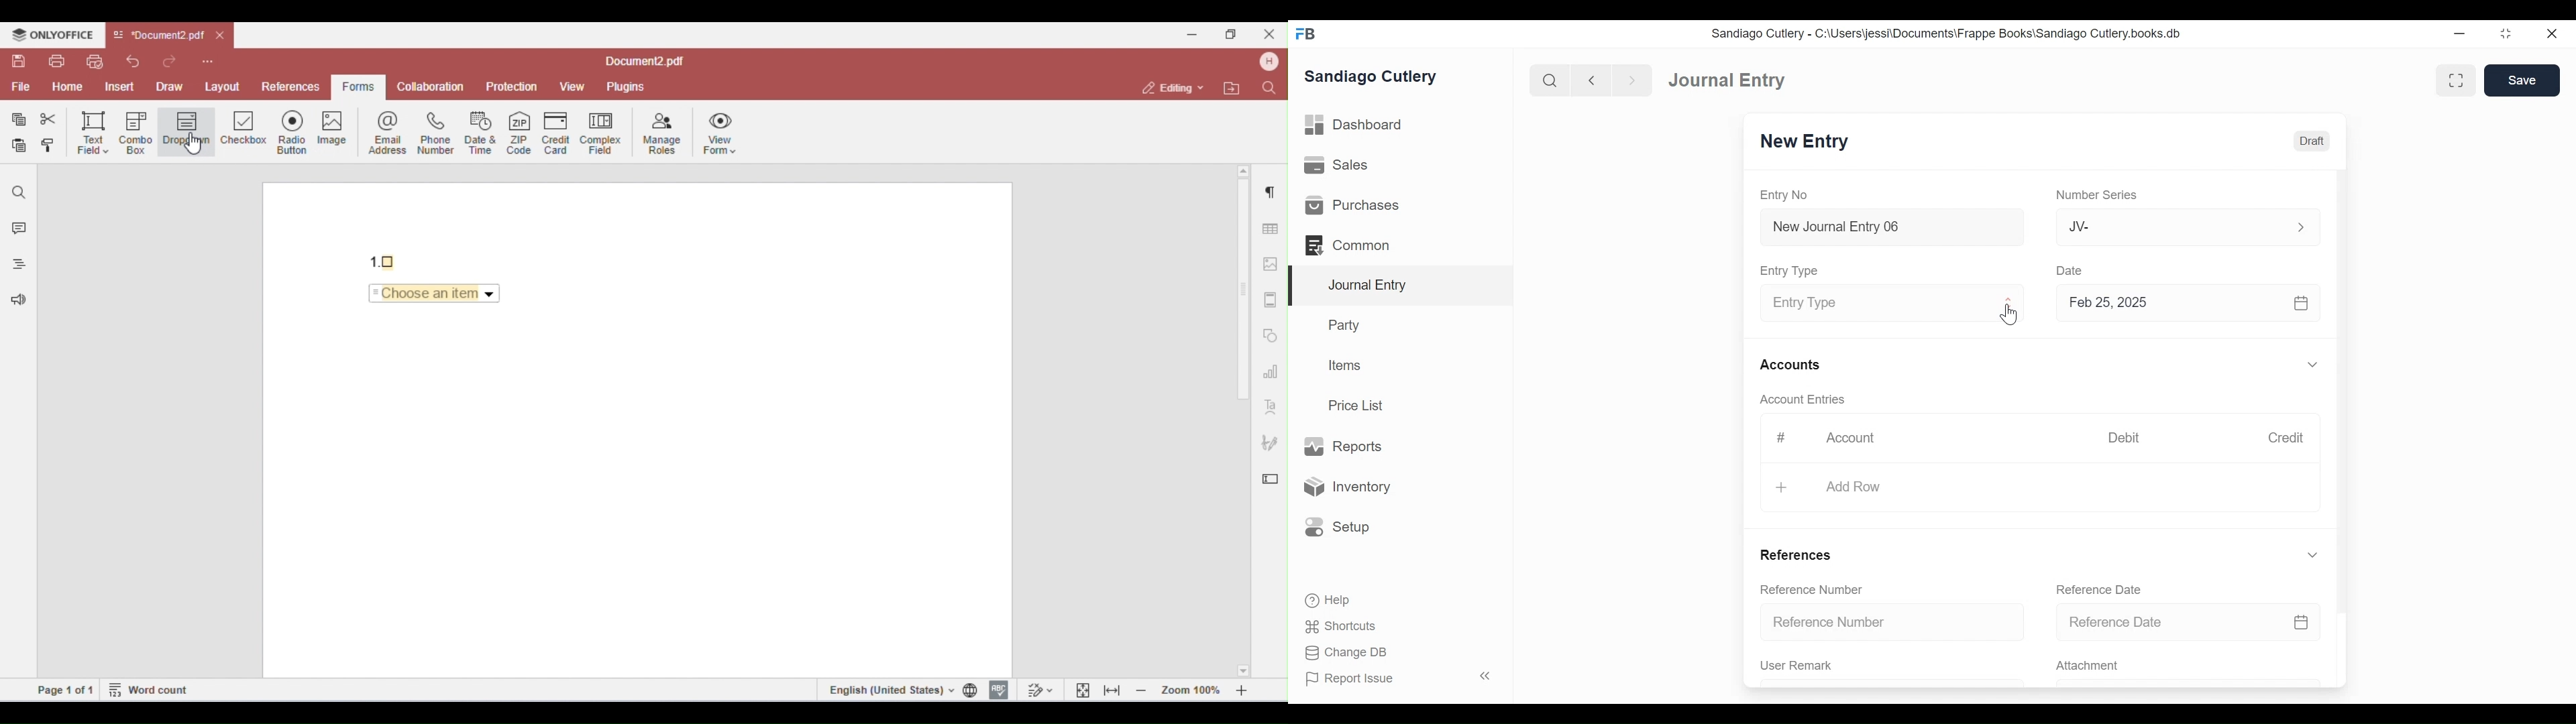  I want to click on Help, so click(1326, 599).